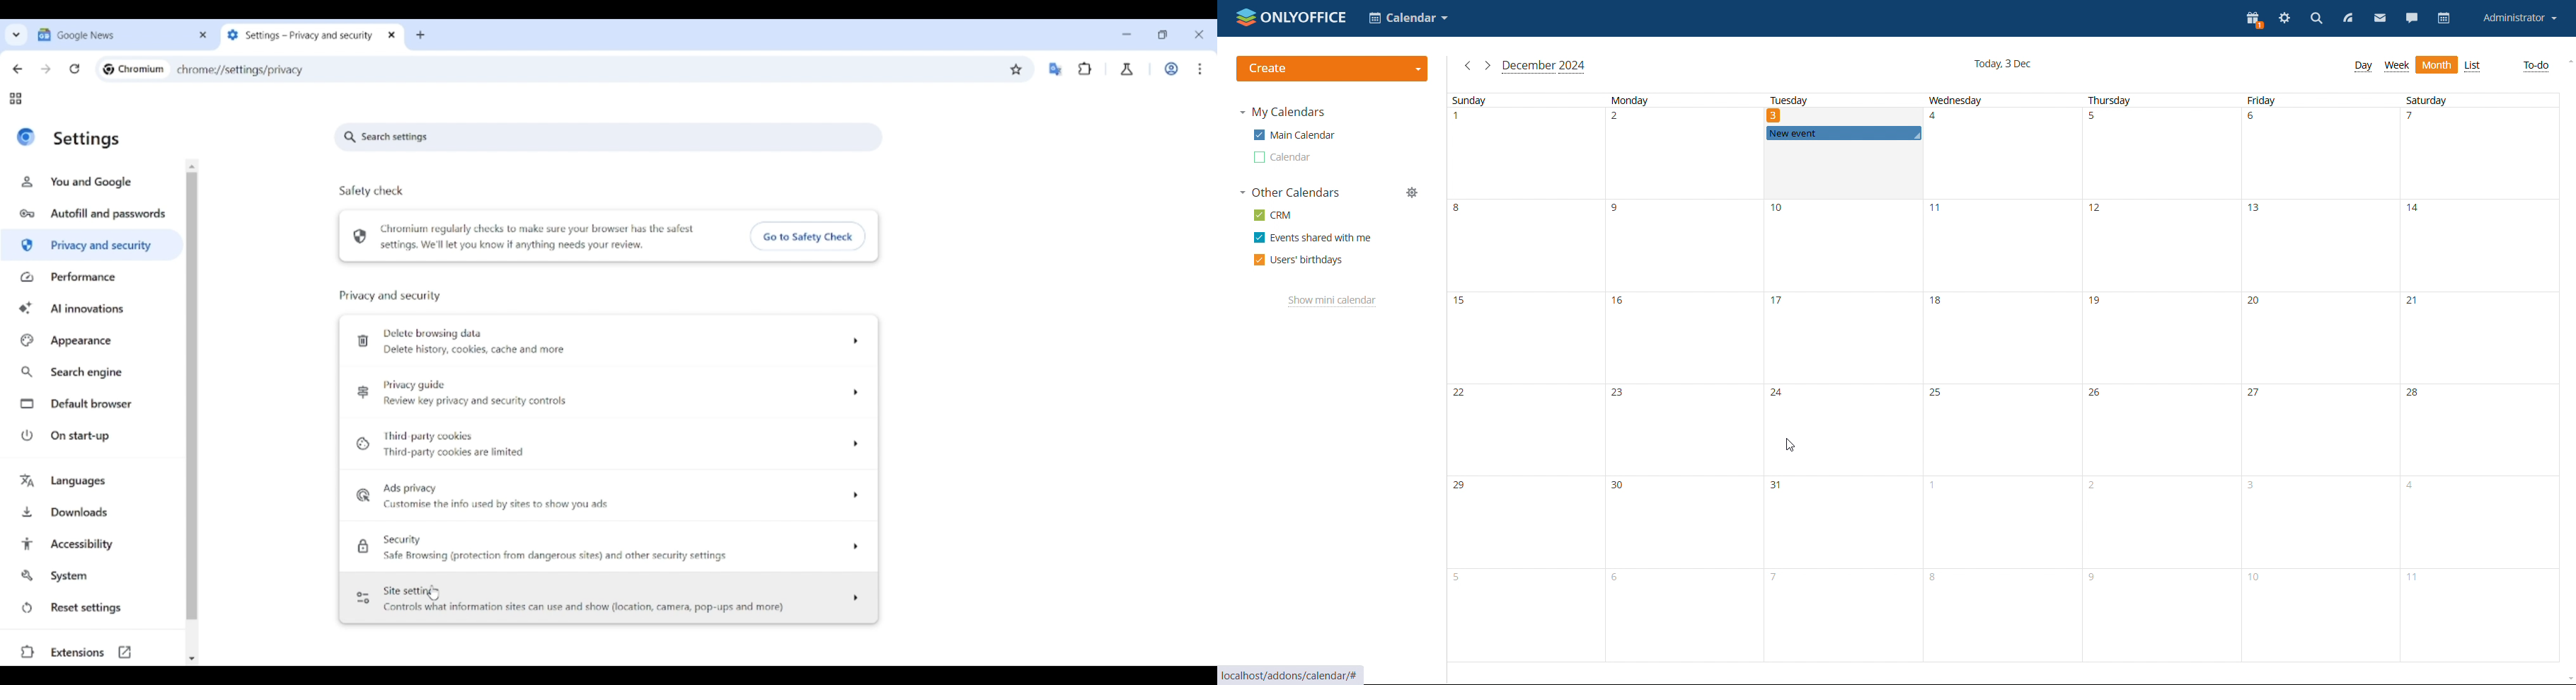  I want to click on feed, so click(2350, 19).